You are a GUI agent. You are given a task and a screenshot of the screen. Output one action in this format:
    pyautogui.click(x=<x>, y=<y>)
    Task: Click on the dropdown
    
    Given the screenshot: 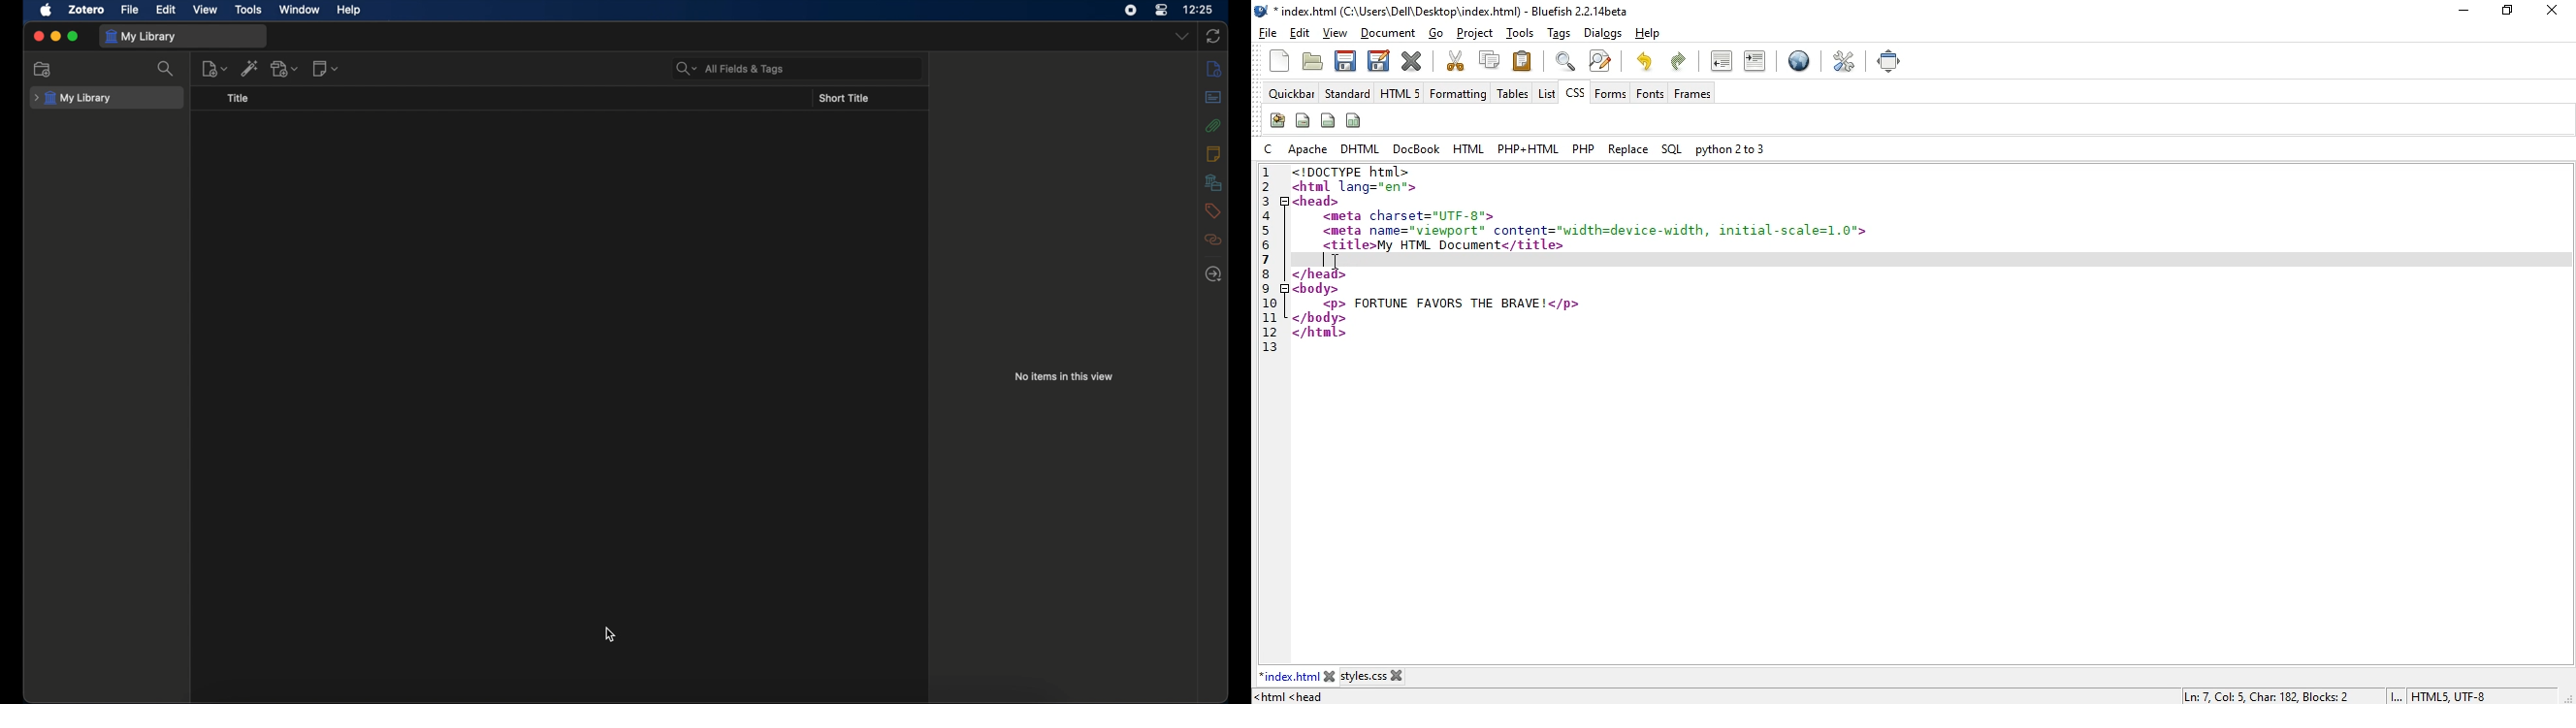 What is the action you would take?
    pyautogui.click(x=1182, y=35)
    